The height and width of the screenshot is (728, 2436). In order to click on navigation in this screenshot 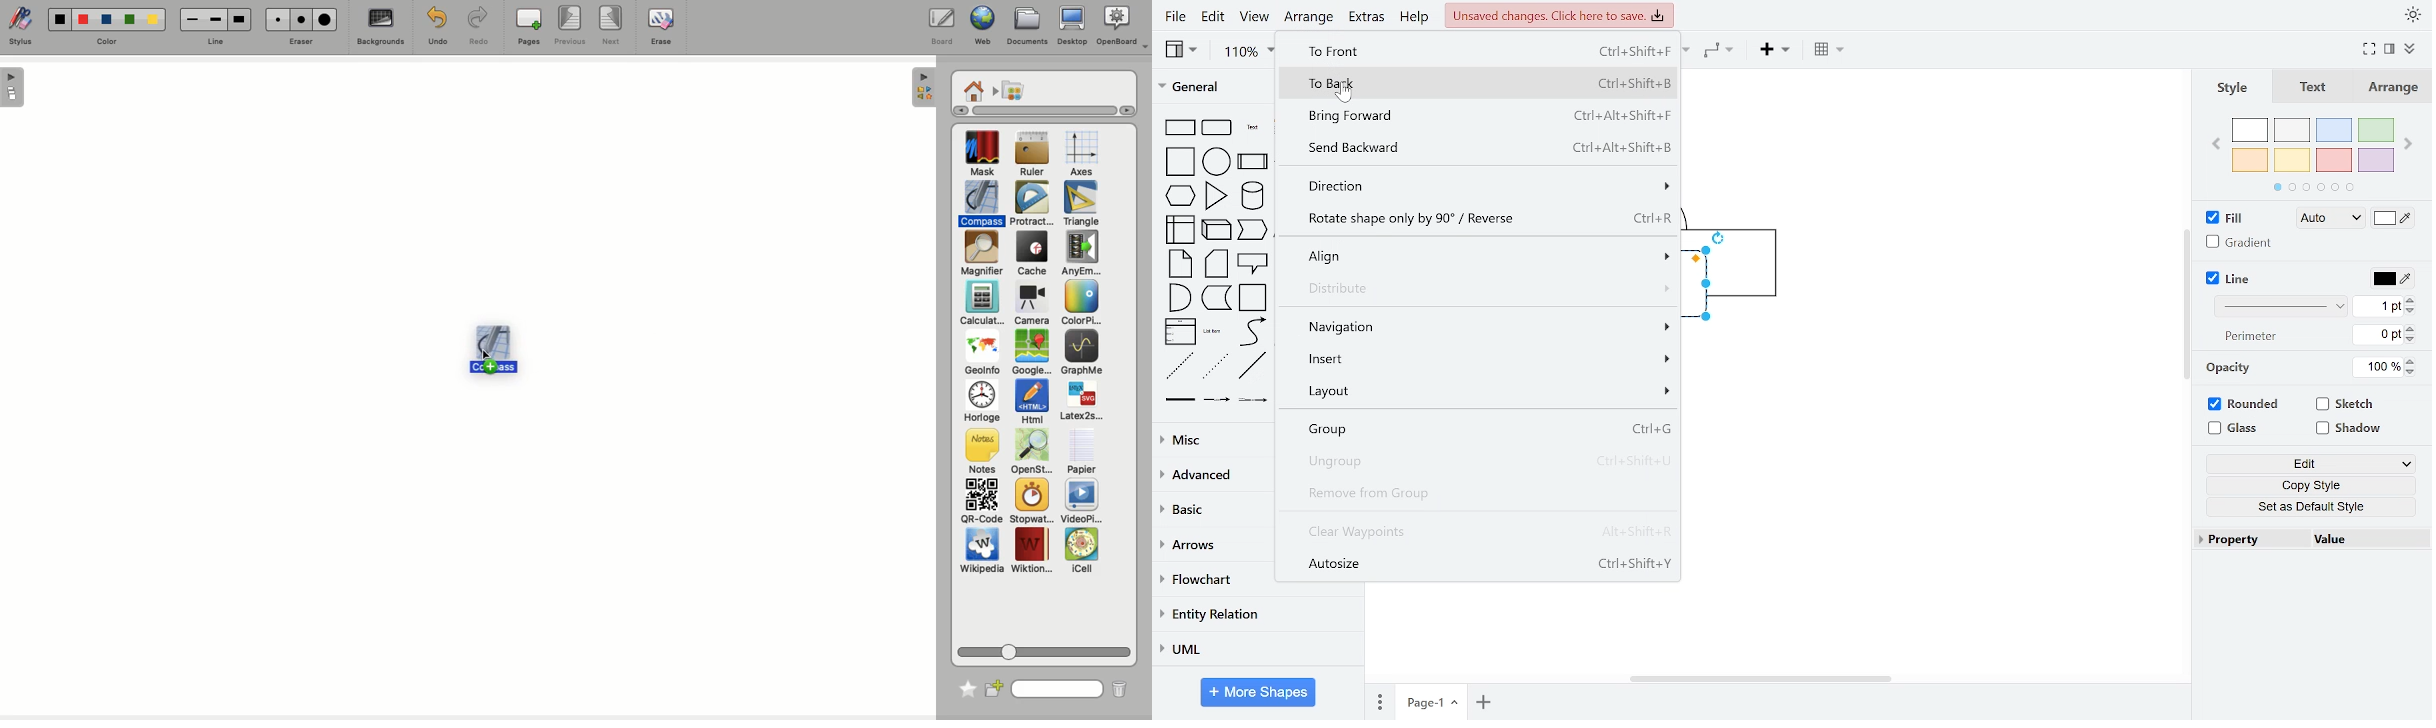, I will do `click(1486, 329)`.